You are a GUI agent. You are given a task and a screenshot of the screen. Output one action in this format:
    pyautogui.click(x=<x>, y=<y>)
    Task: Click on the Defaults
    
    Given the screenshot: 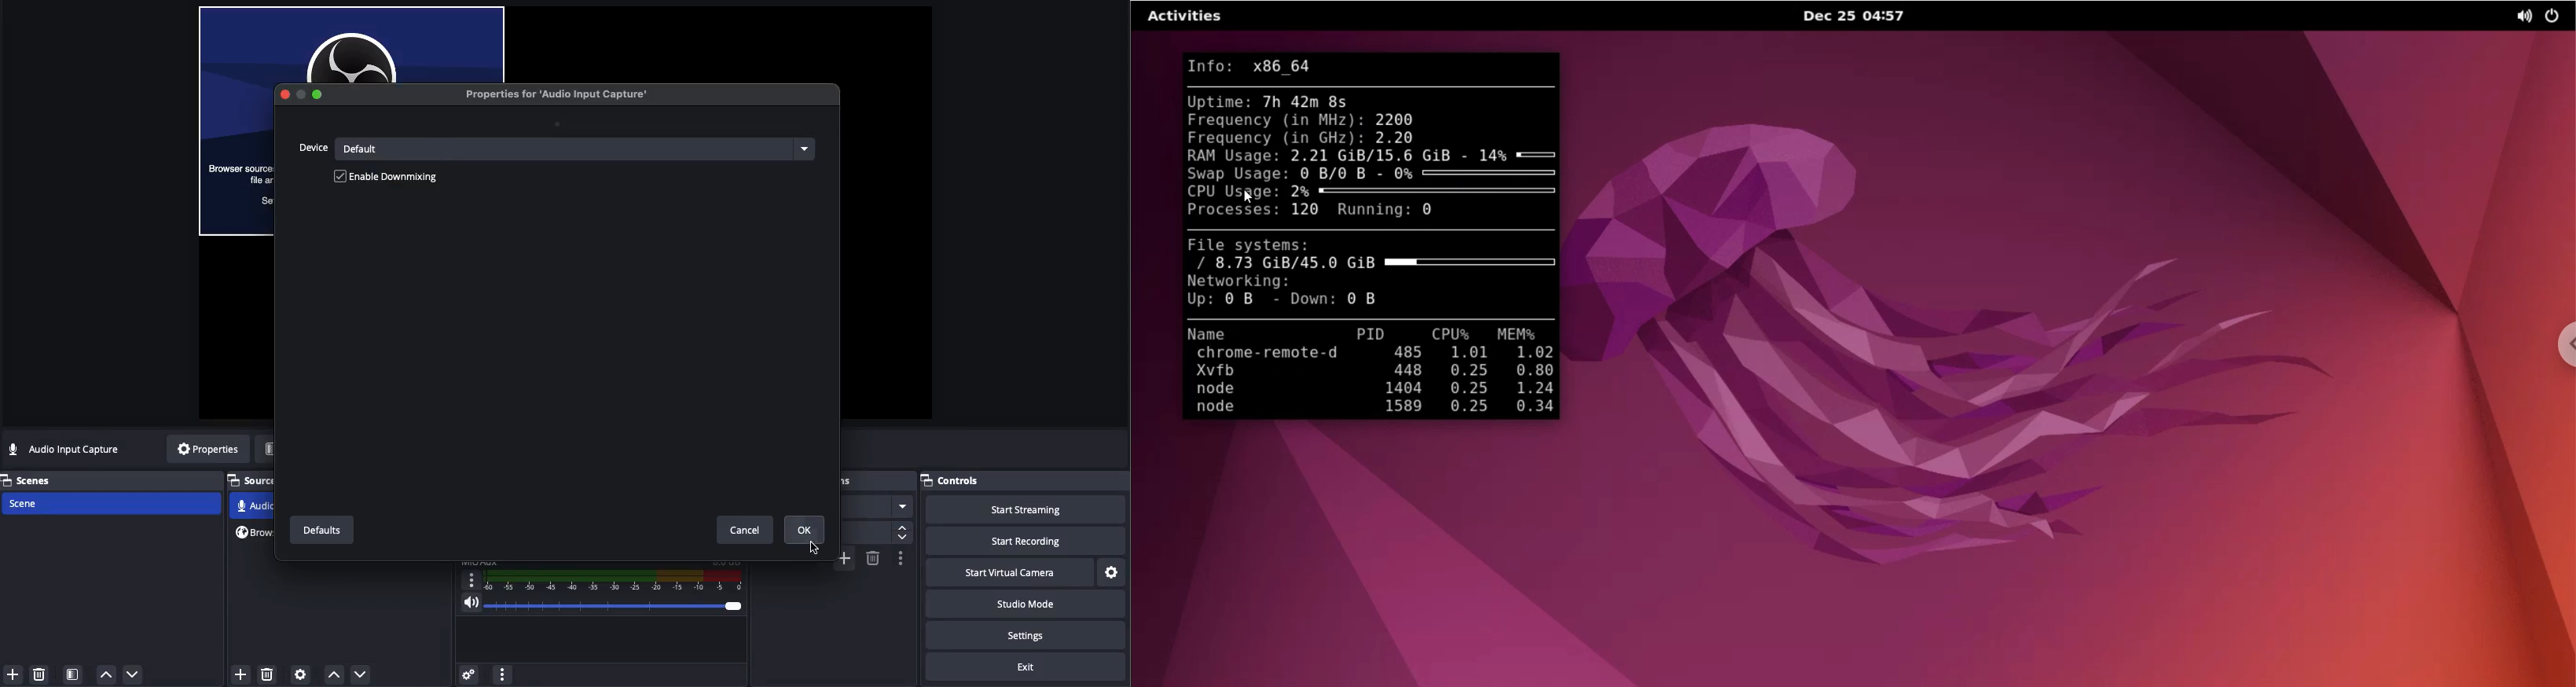 What is the action you would take?
    pyautogui.click(x=321, y=531)
    